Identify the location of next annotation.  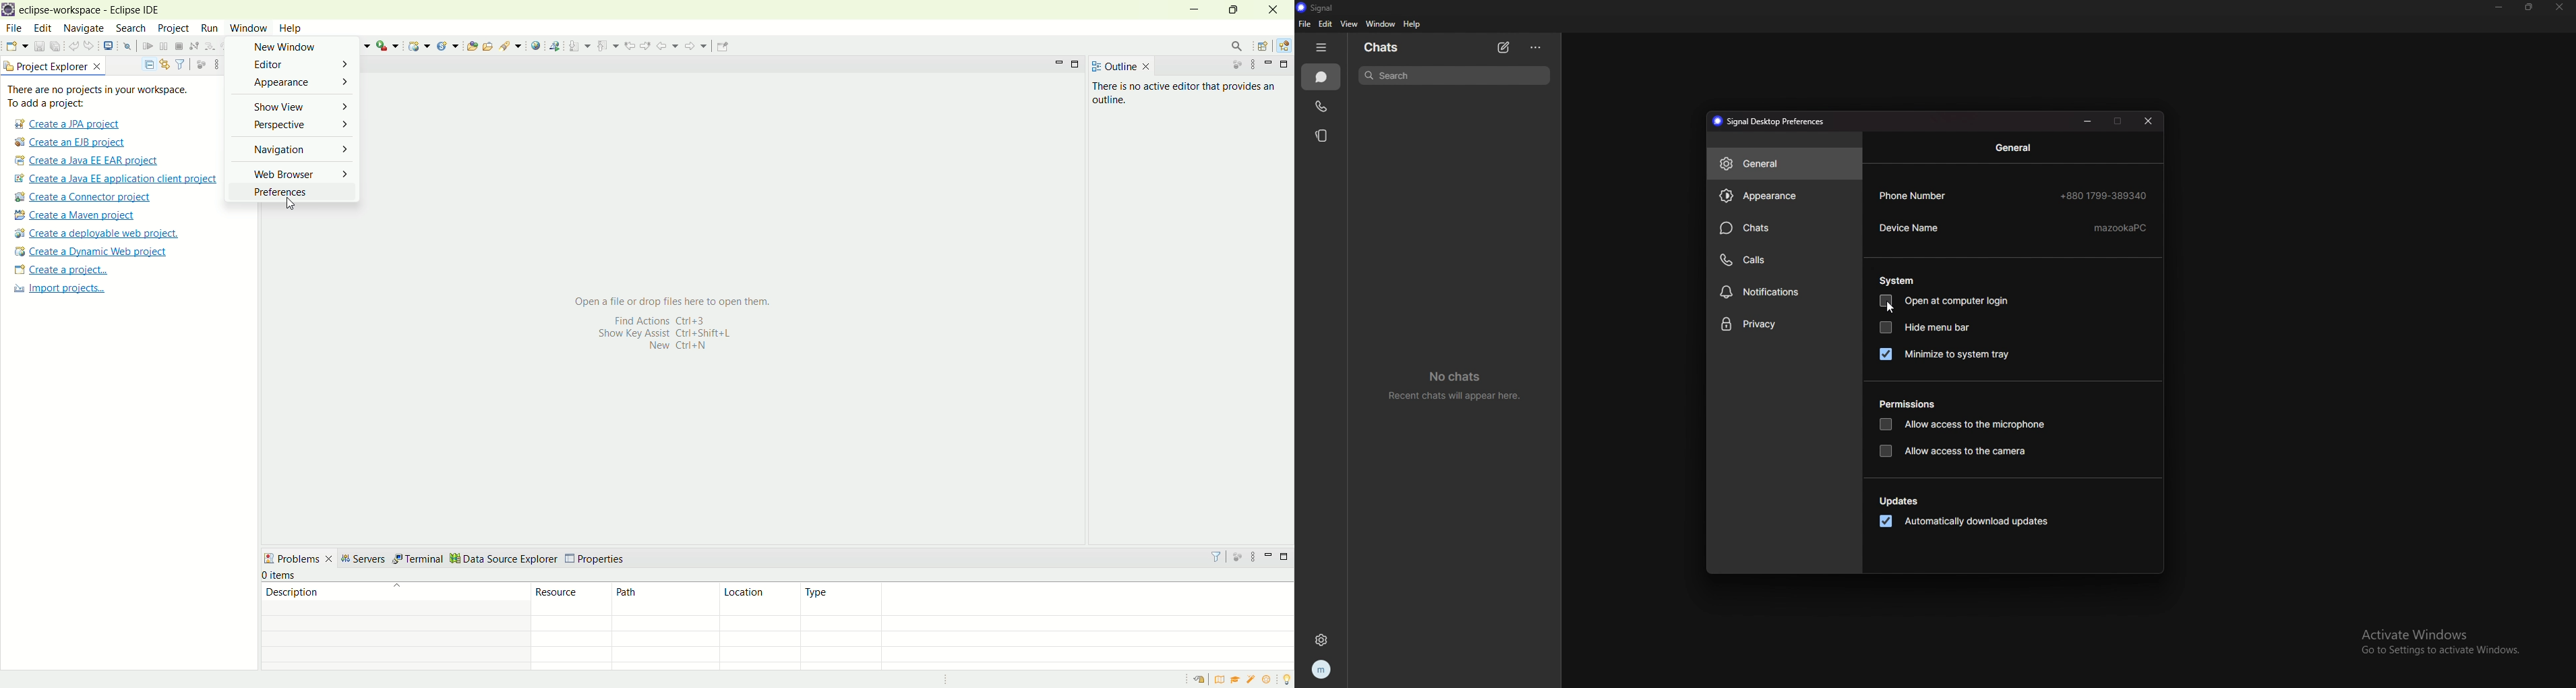
(580, 45).